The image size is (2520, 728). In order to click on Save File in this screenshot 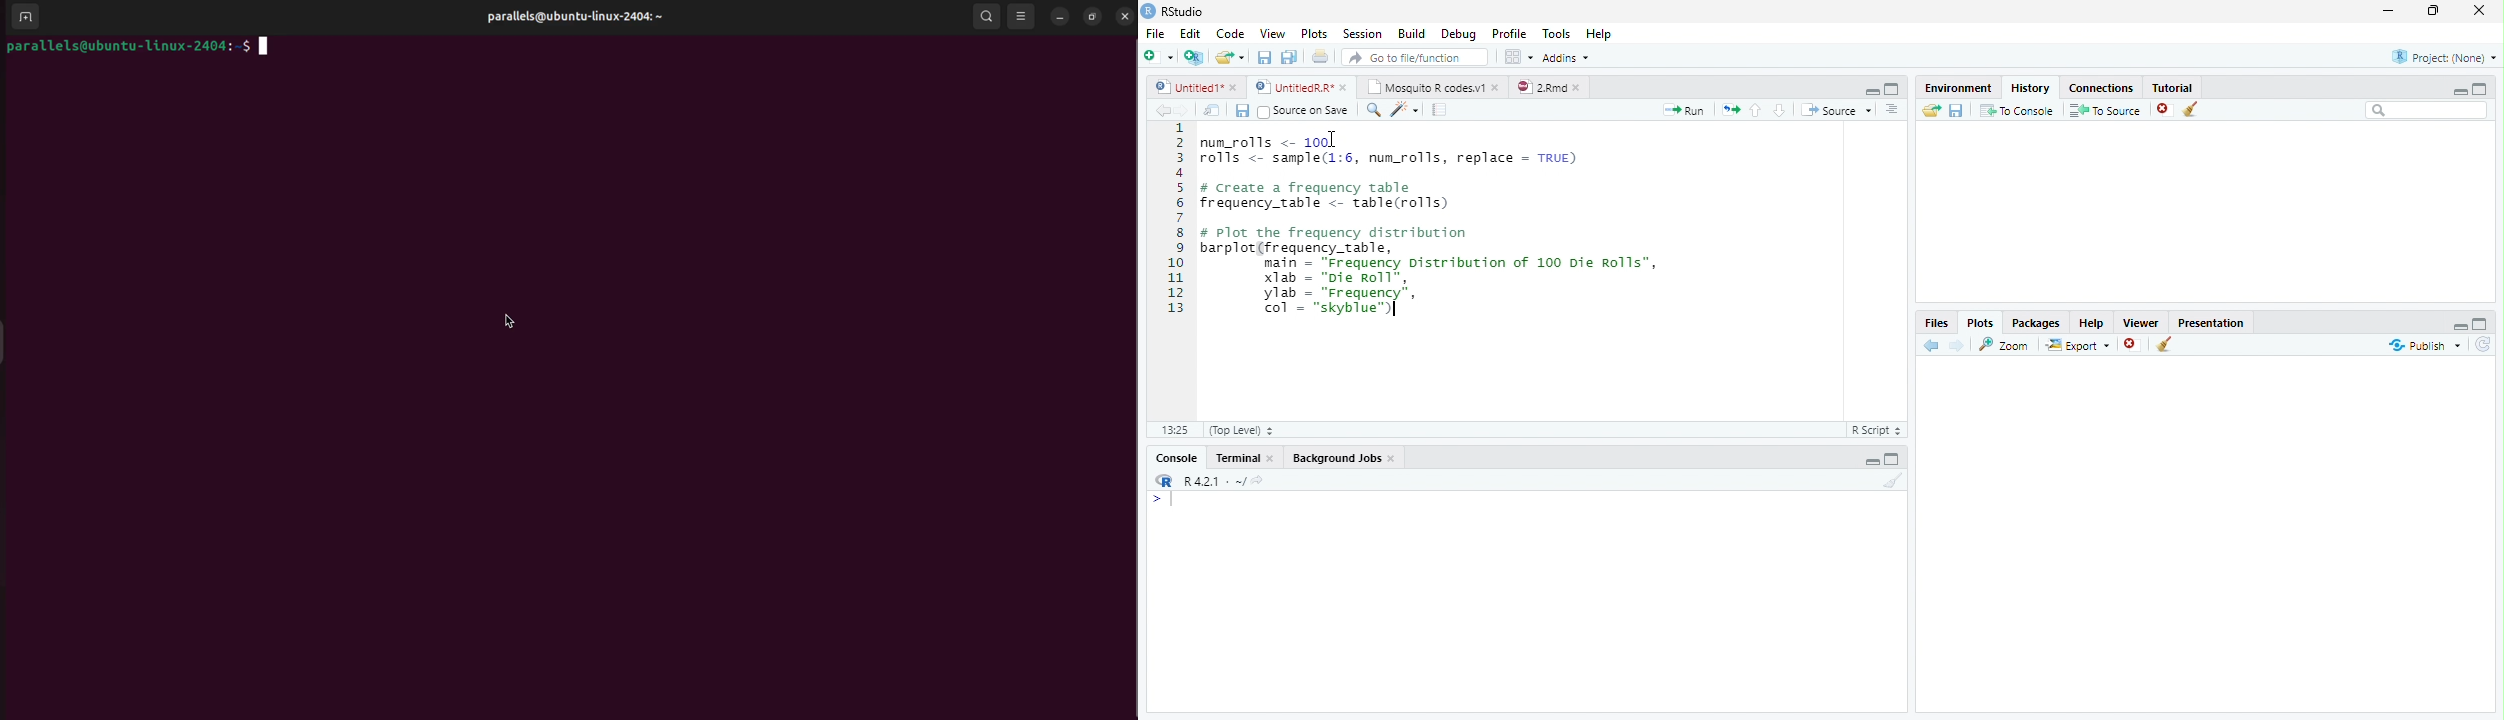, I will do `click(1957, 110)`.